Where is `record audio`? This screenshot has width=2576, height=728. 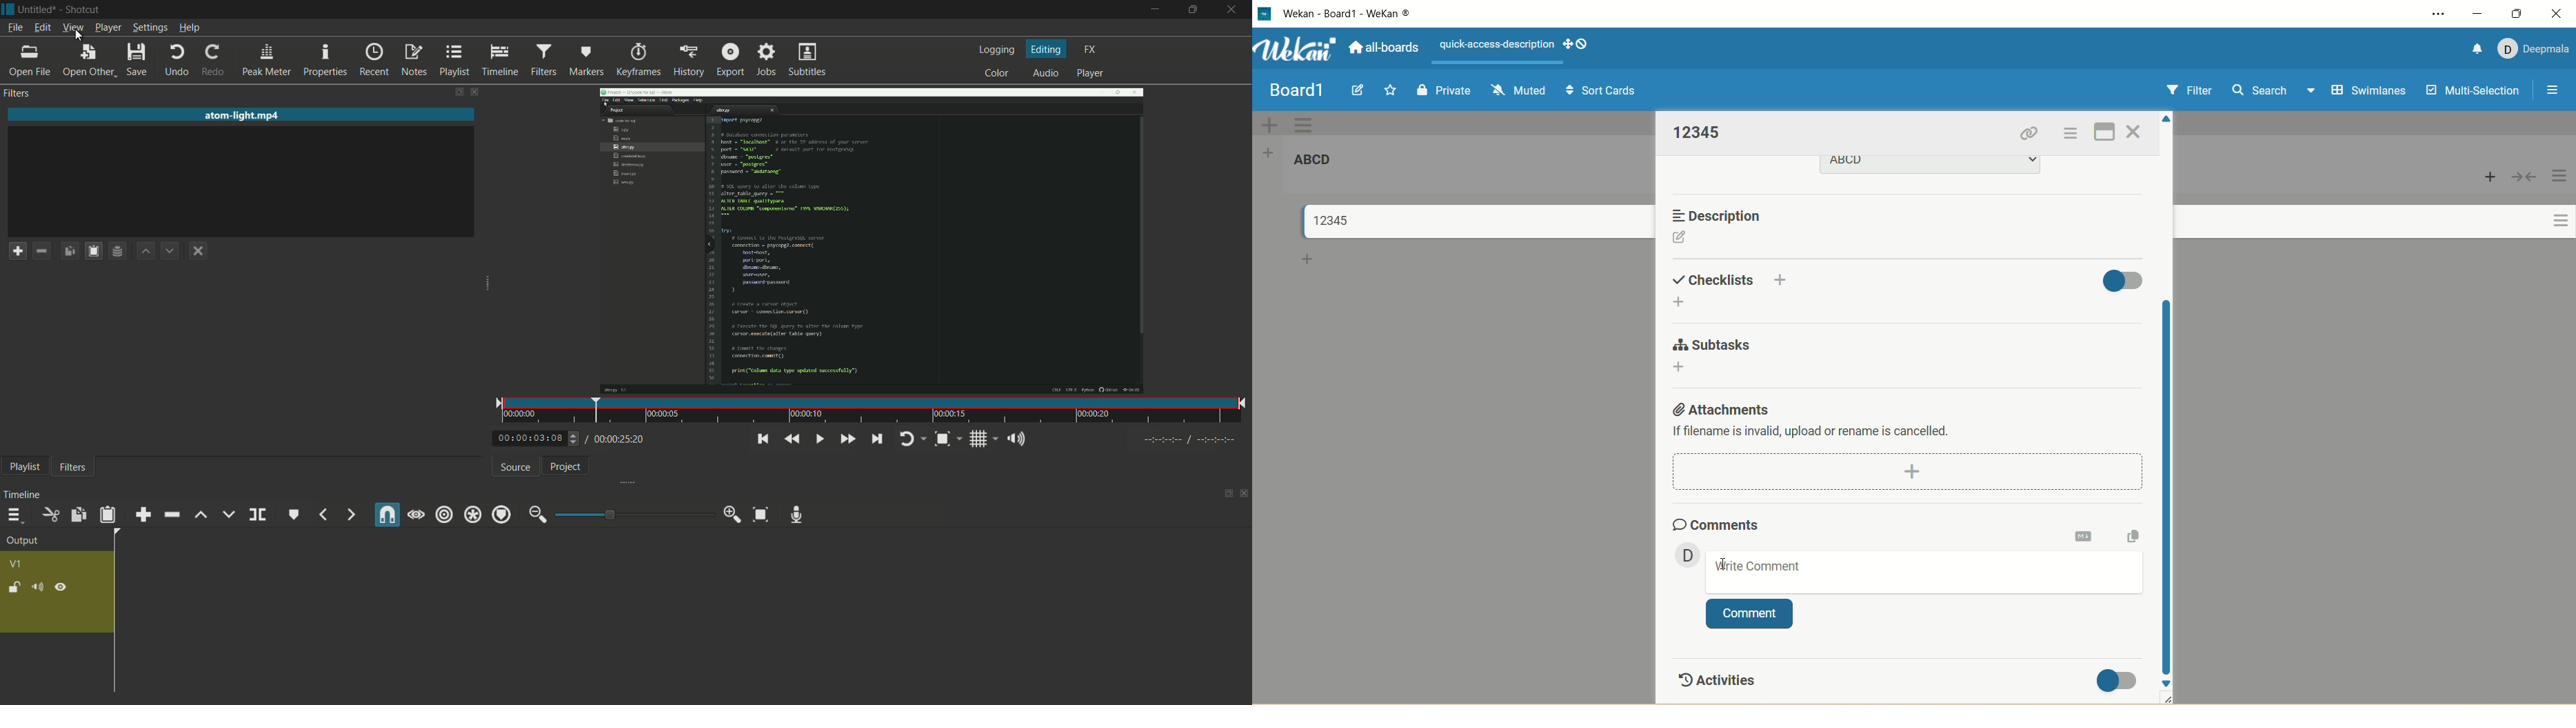
record audio is located at coordinates (799, 514).